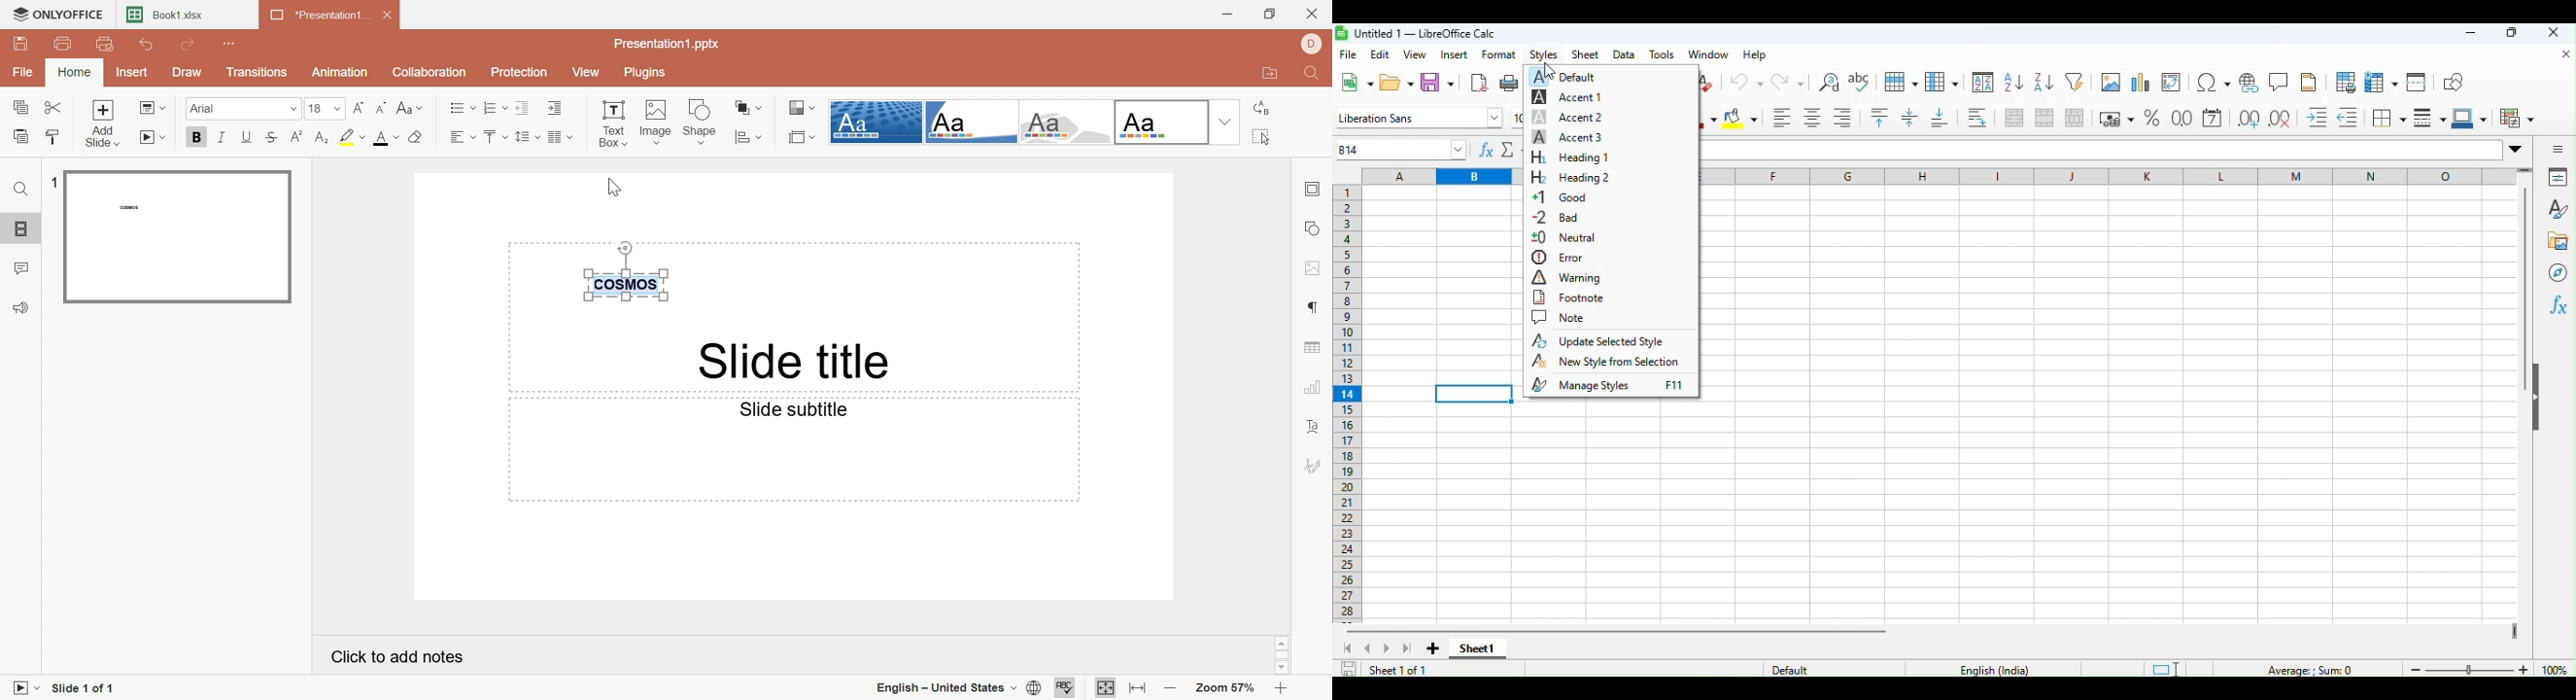 This screenshot has height=700, width=2576. What do you see at coordinates (1918, 176) in the screenshot?
I see `h` at bounding box center [1918, 176].